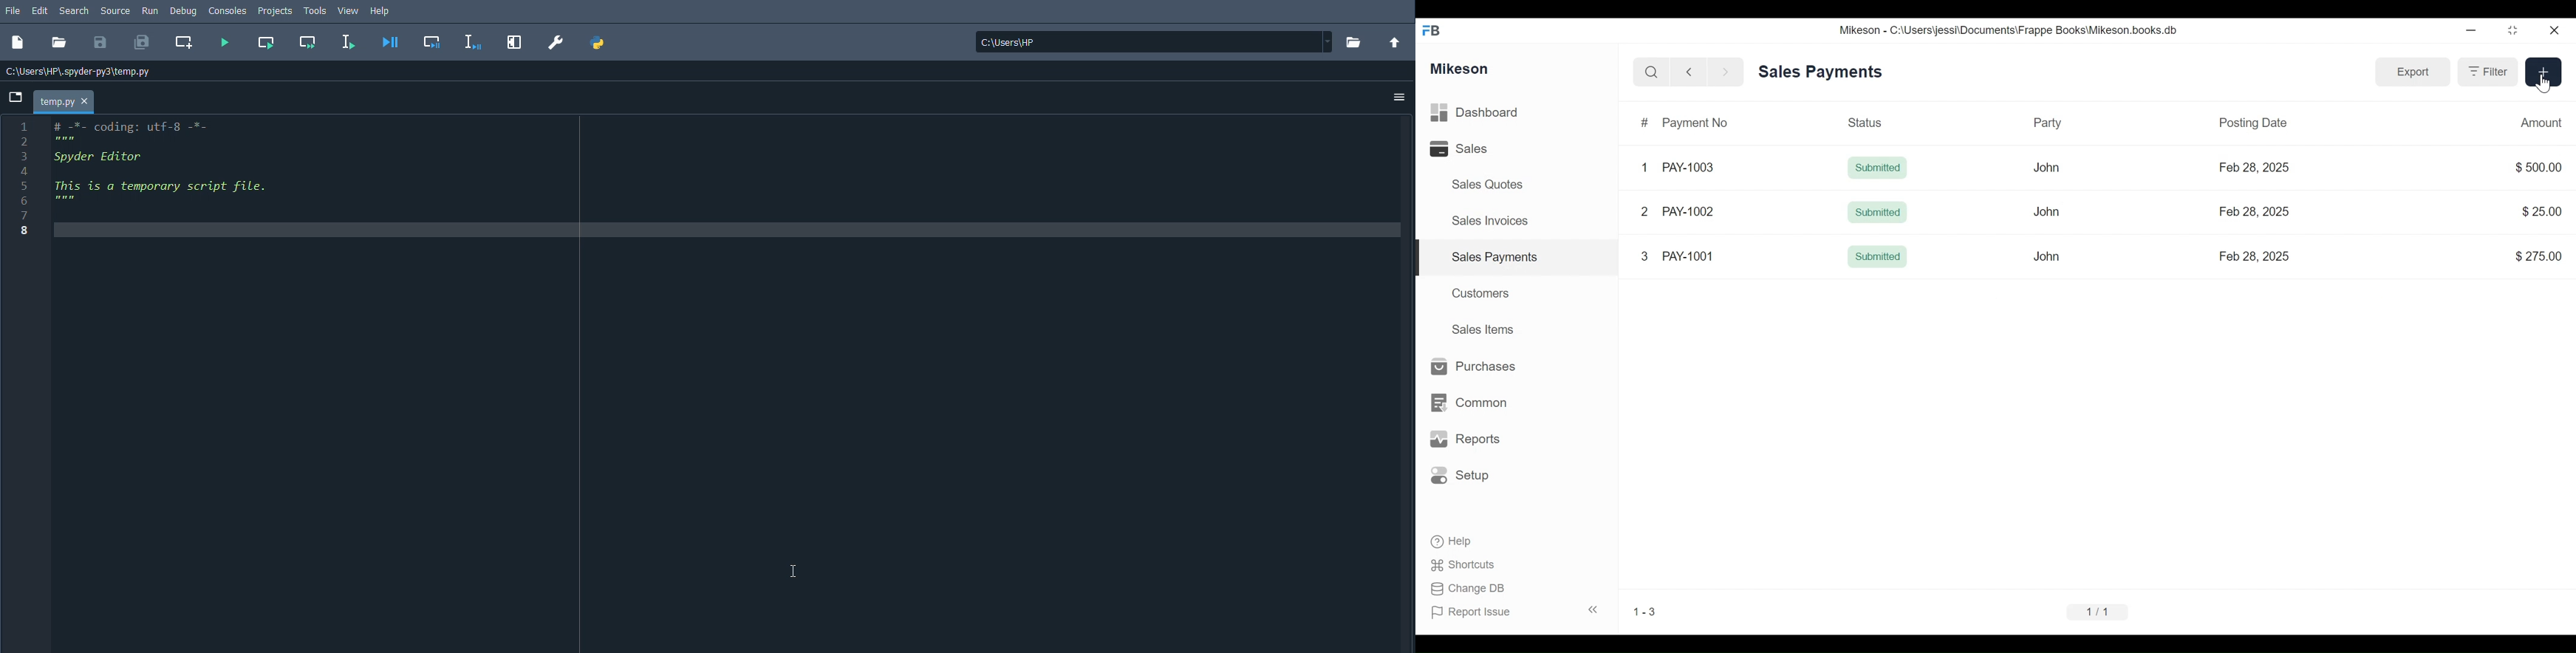  Describe the element at coordinates (1596, 611) in the screenshot. I see `Collapse` at that location.